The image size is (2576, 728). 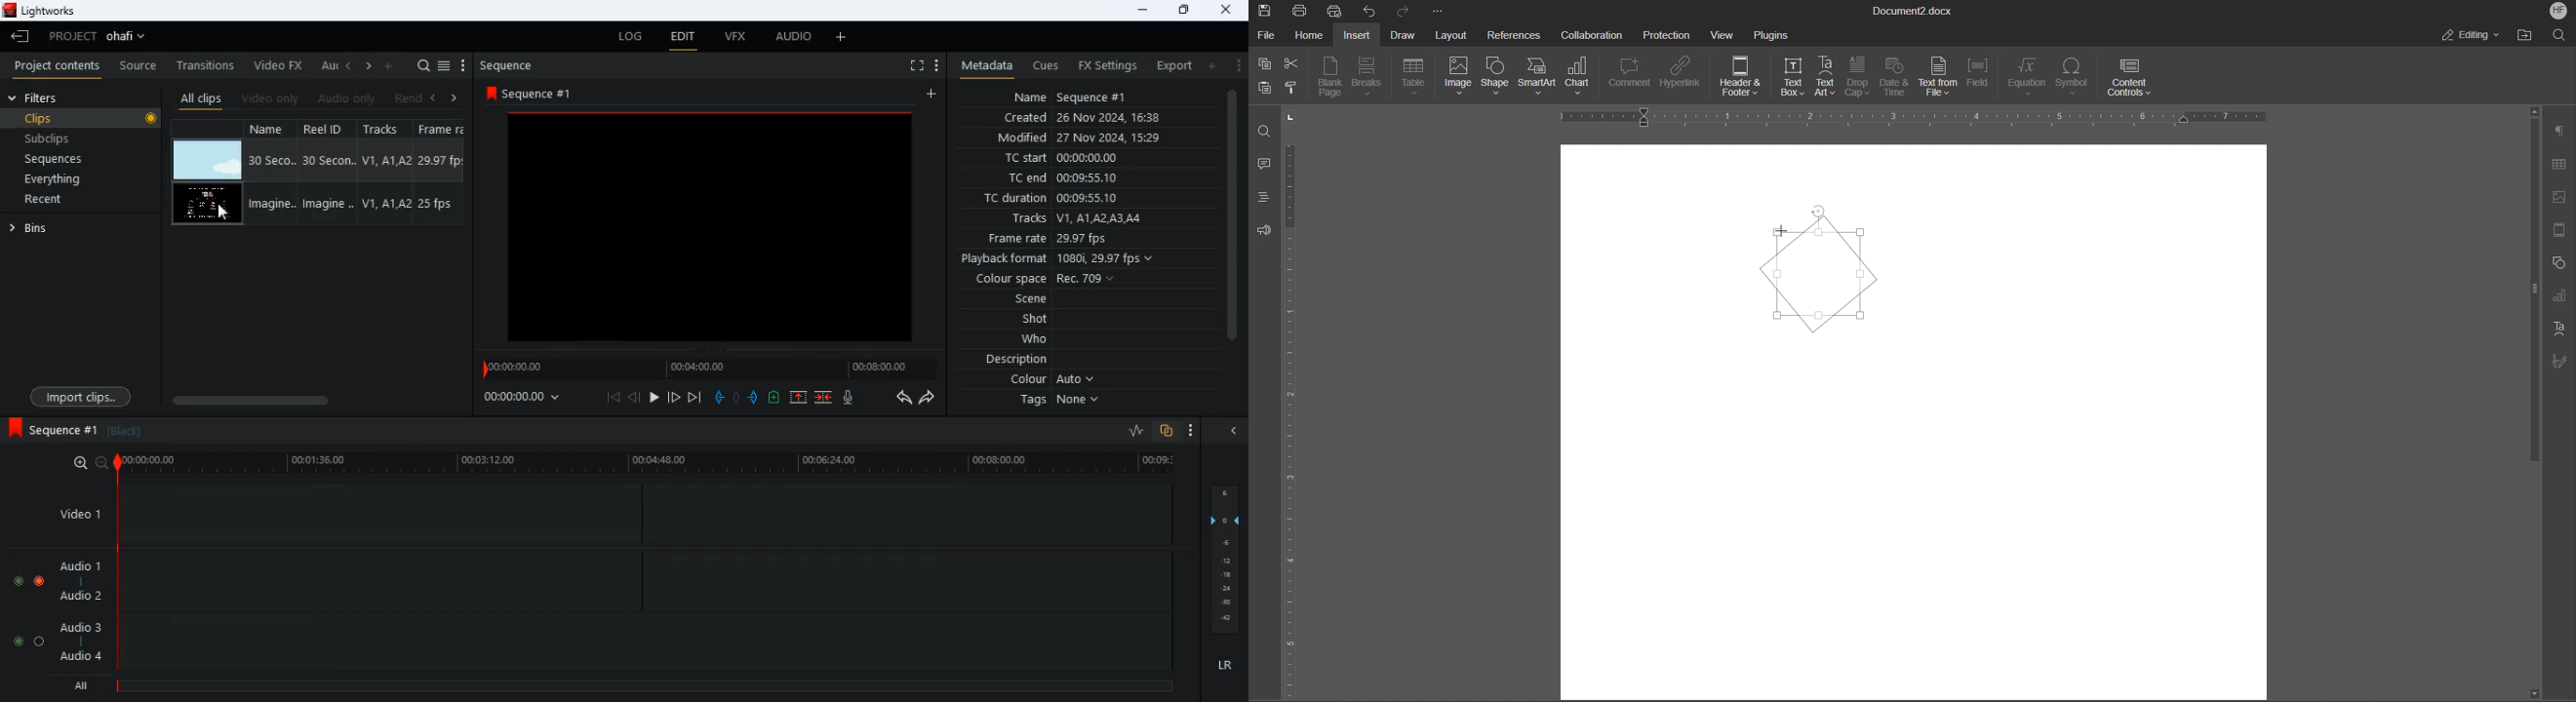 What do you see at coordinates (439, 205) in the screenshot?
I see `25 fps` at bounding box center [439, 205].